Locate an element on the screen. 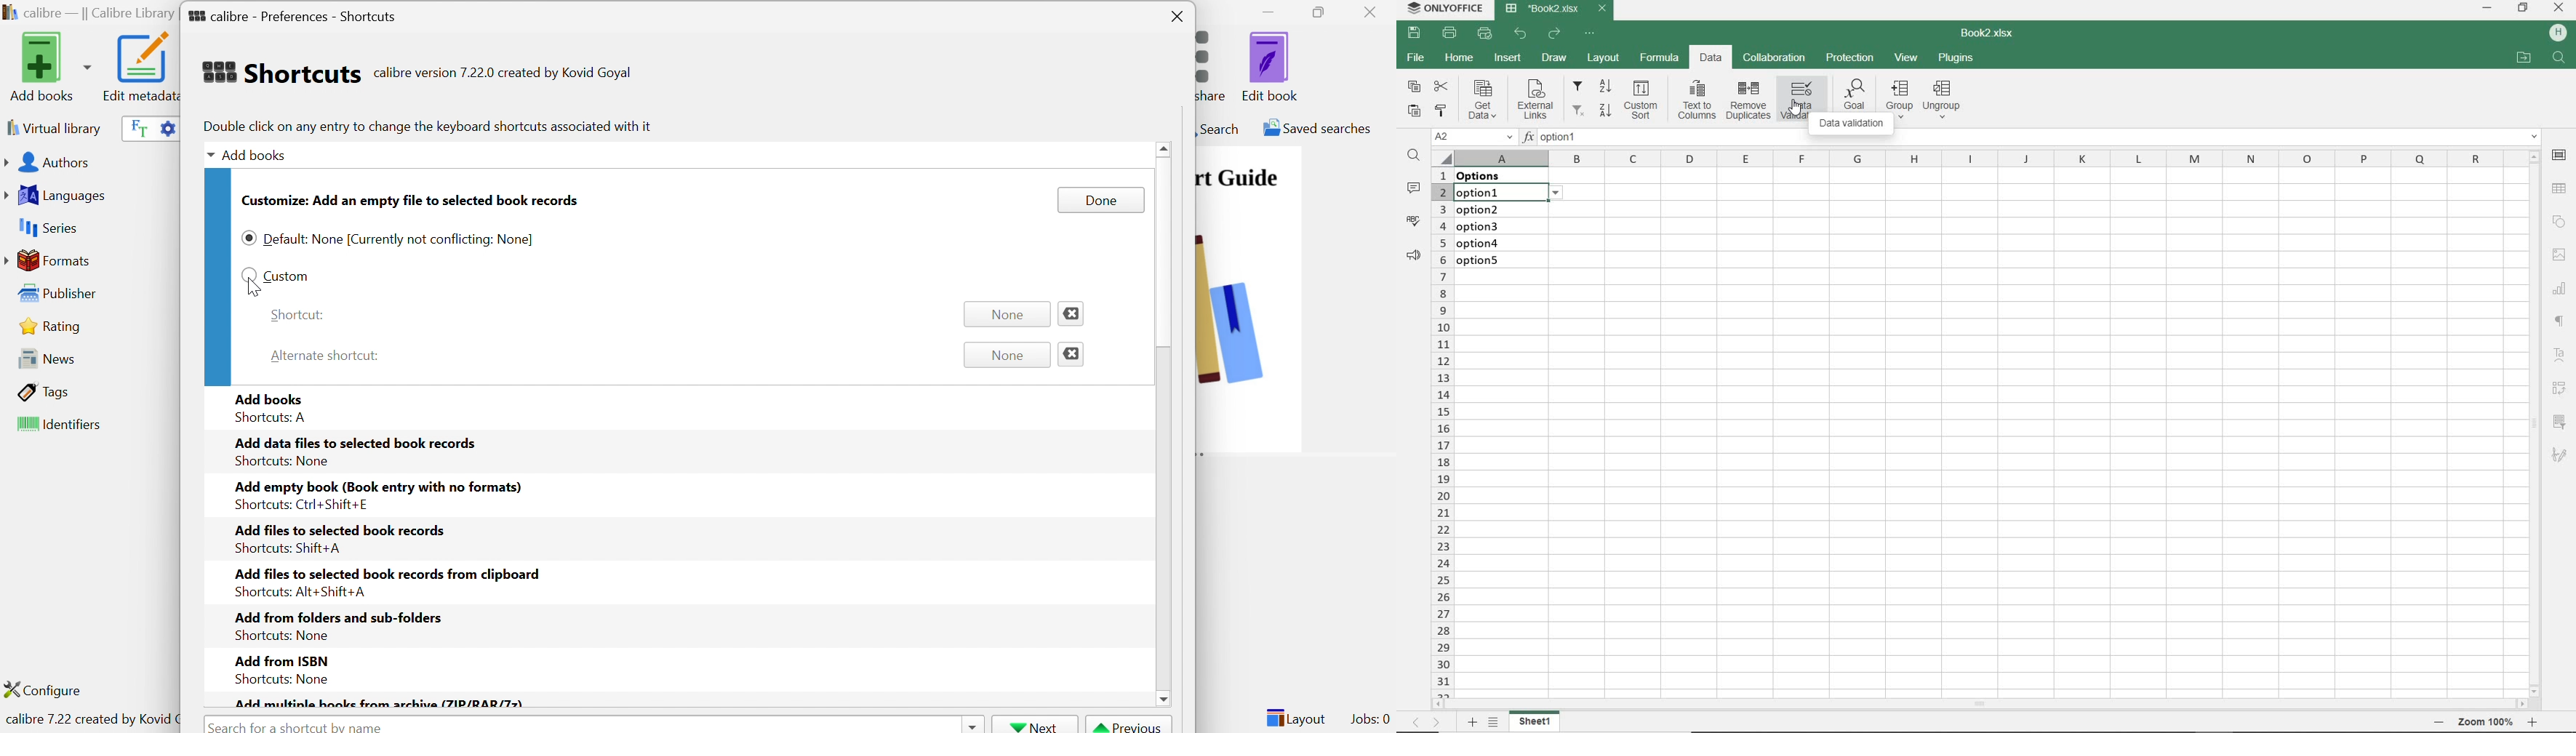  VIEW is located at coordinates (1906, 58).